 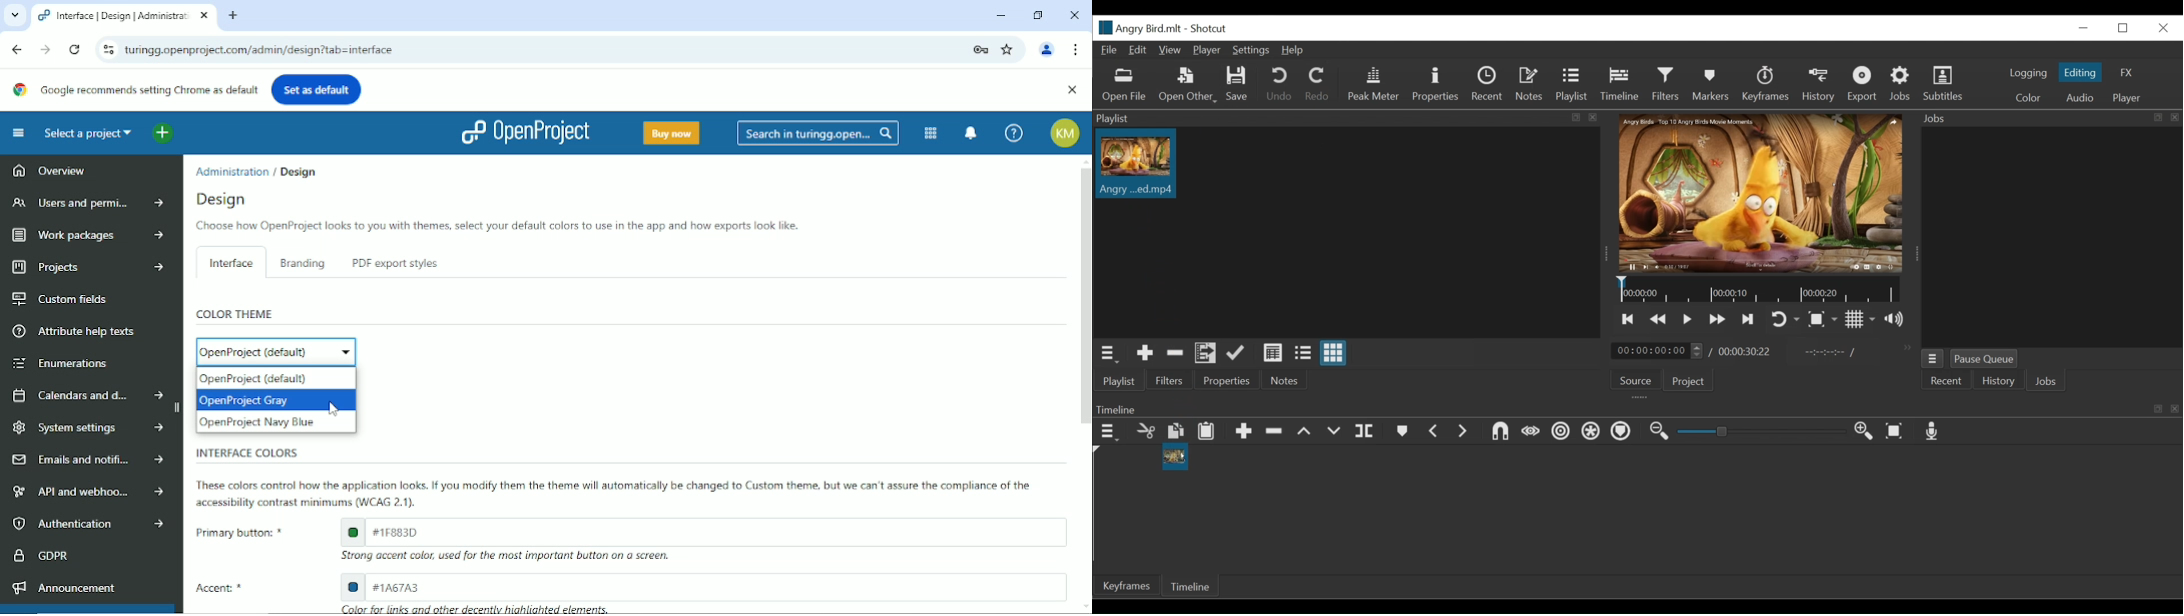 I want to click on zoom timeline in, so click(x=1864, y=431).